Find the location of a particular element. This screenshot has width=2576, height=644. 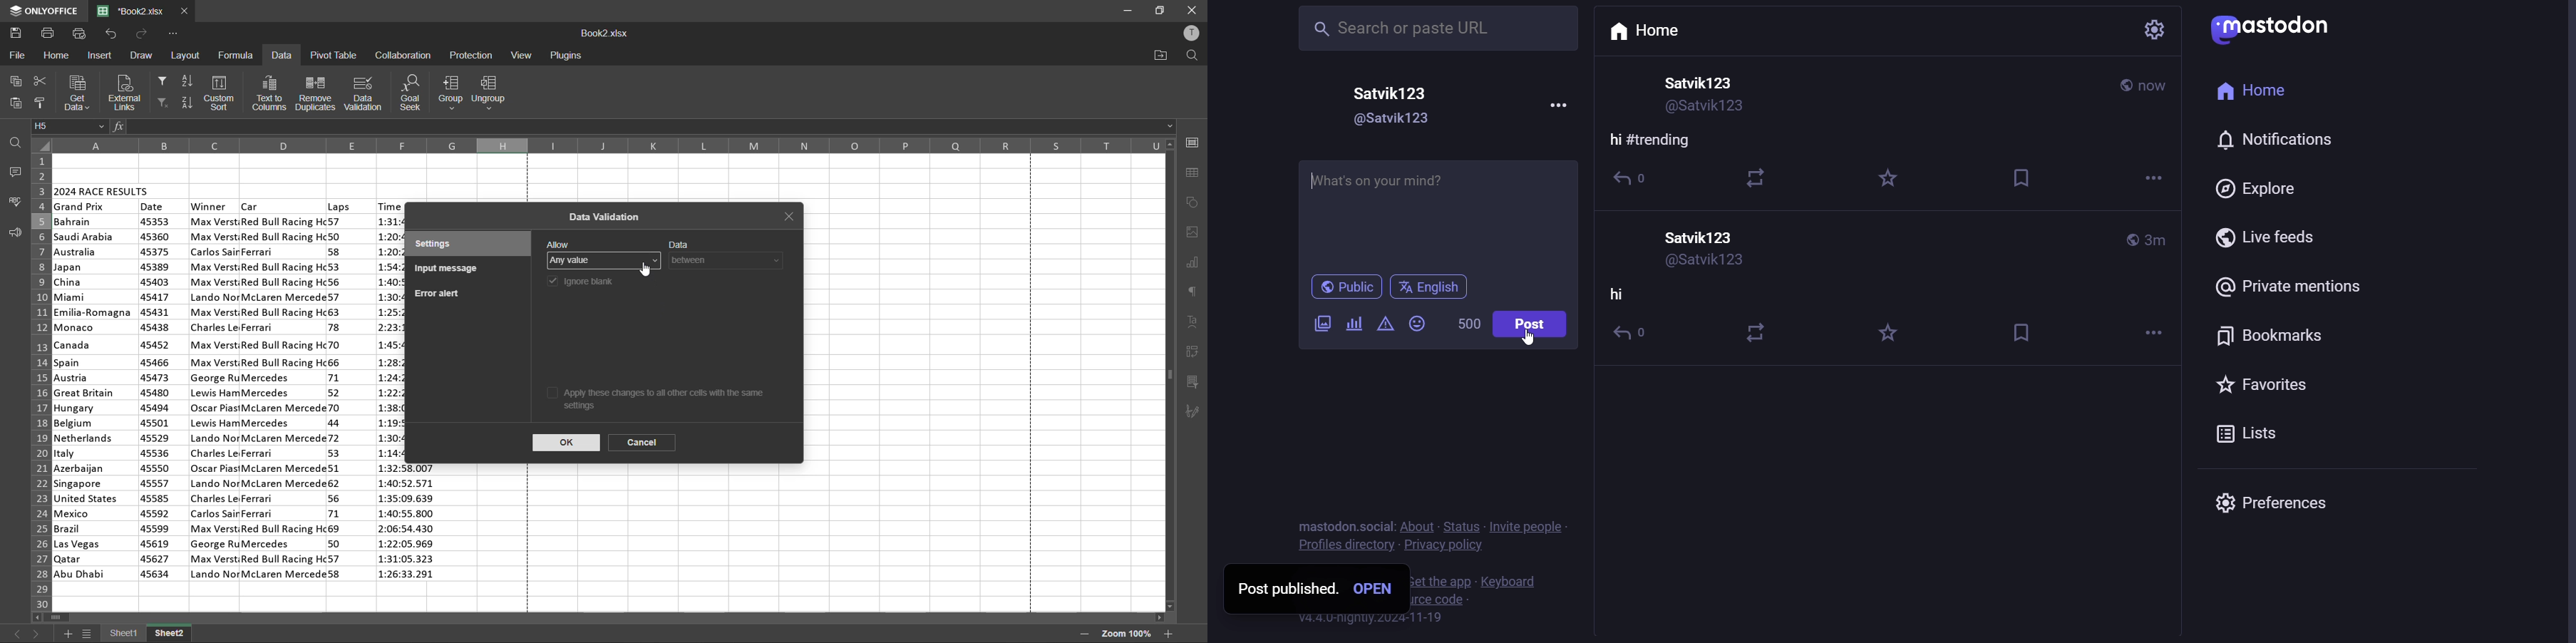

customize quick access toolbar is located at coordinates (172, 34).